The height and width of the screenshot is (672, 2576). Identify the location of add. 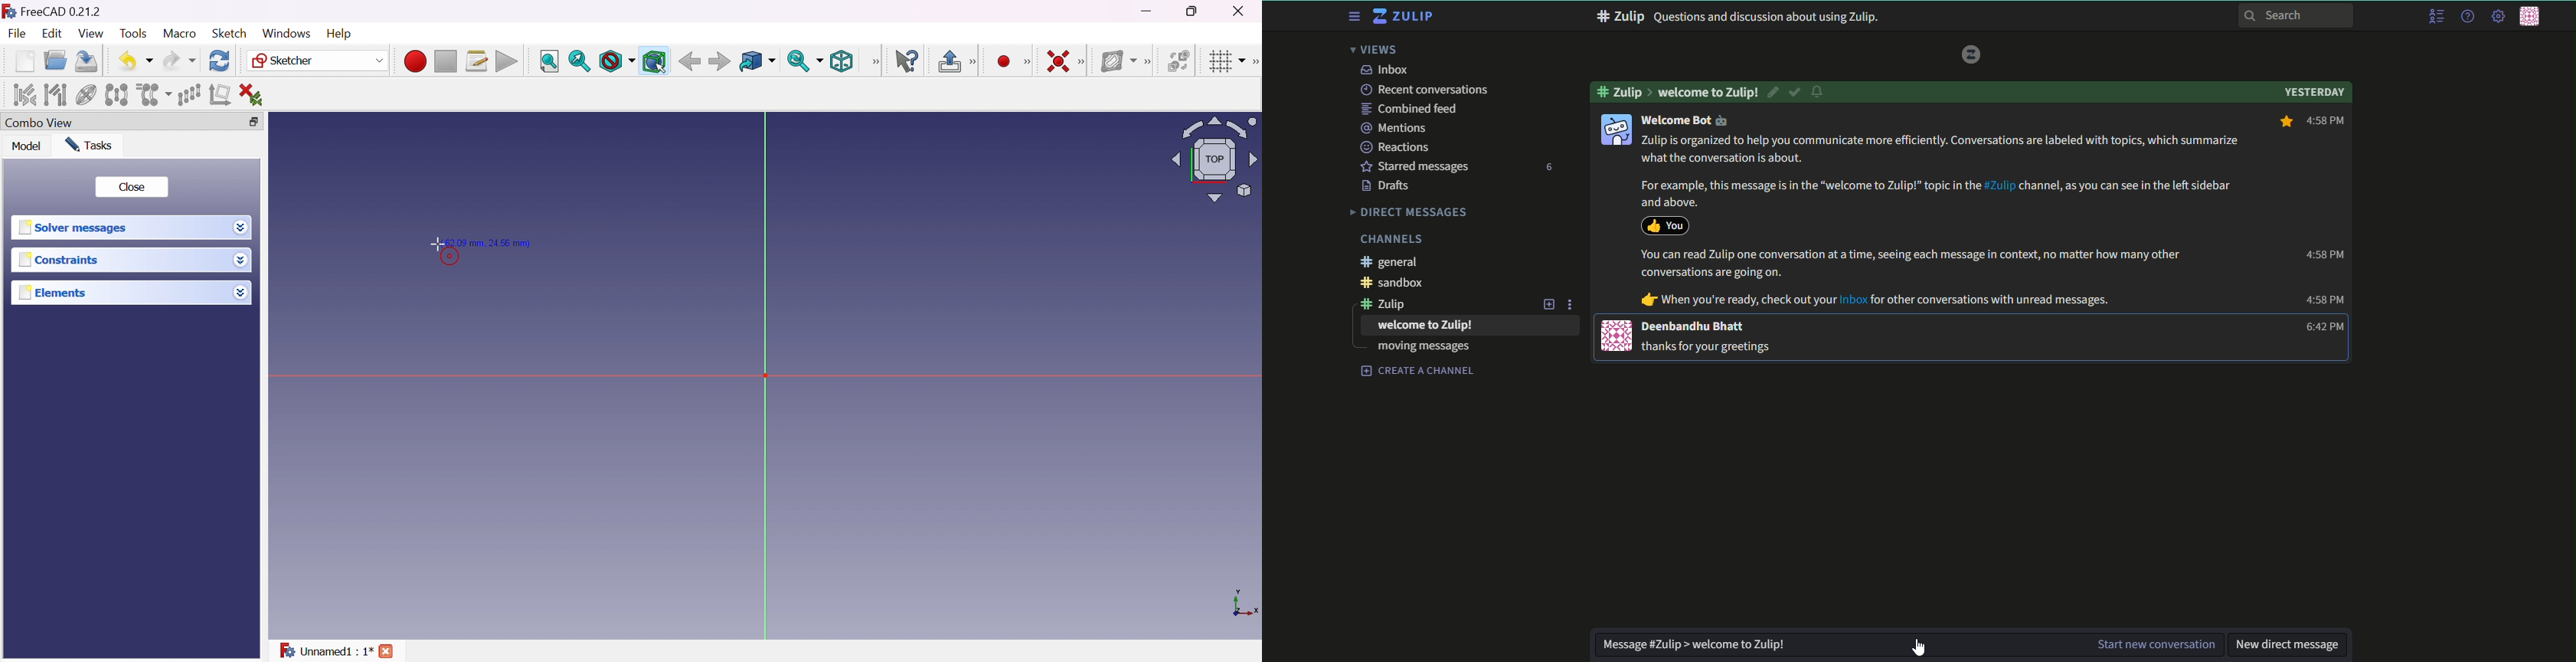
(1547, 303).